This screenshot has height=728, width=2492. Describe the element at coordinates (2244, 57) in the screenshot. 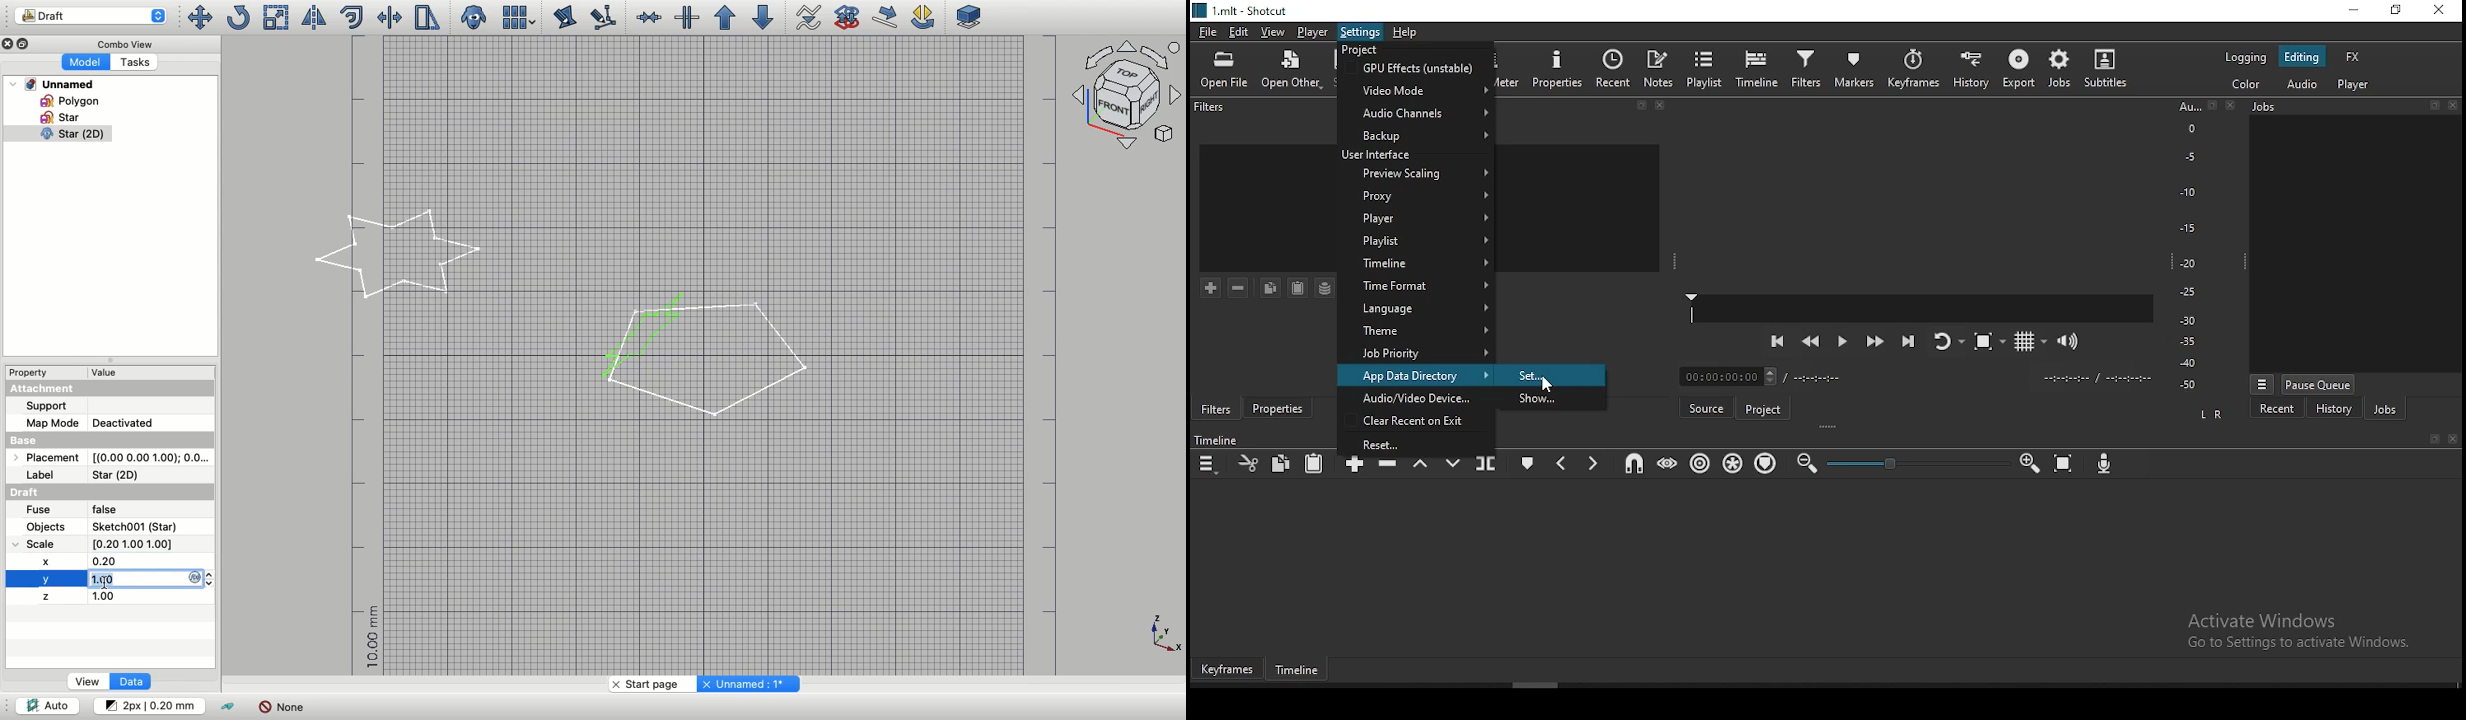

I see `logging` at that location.